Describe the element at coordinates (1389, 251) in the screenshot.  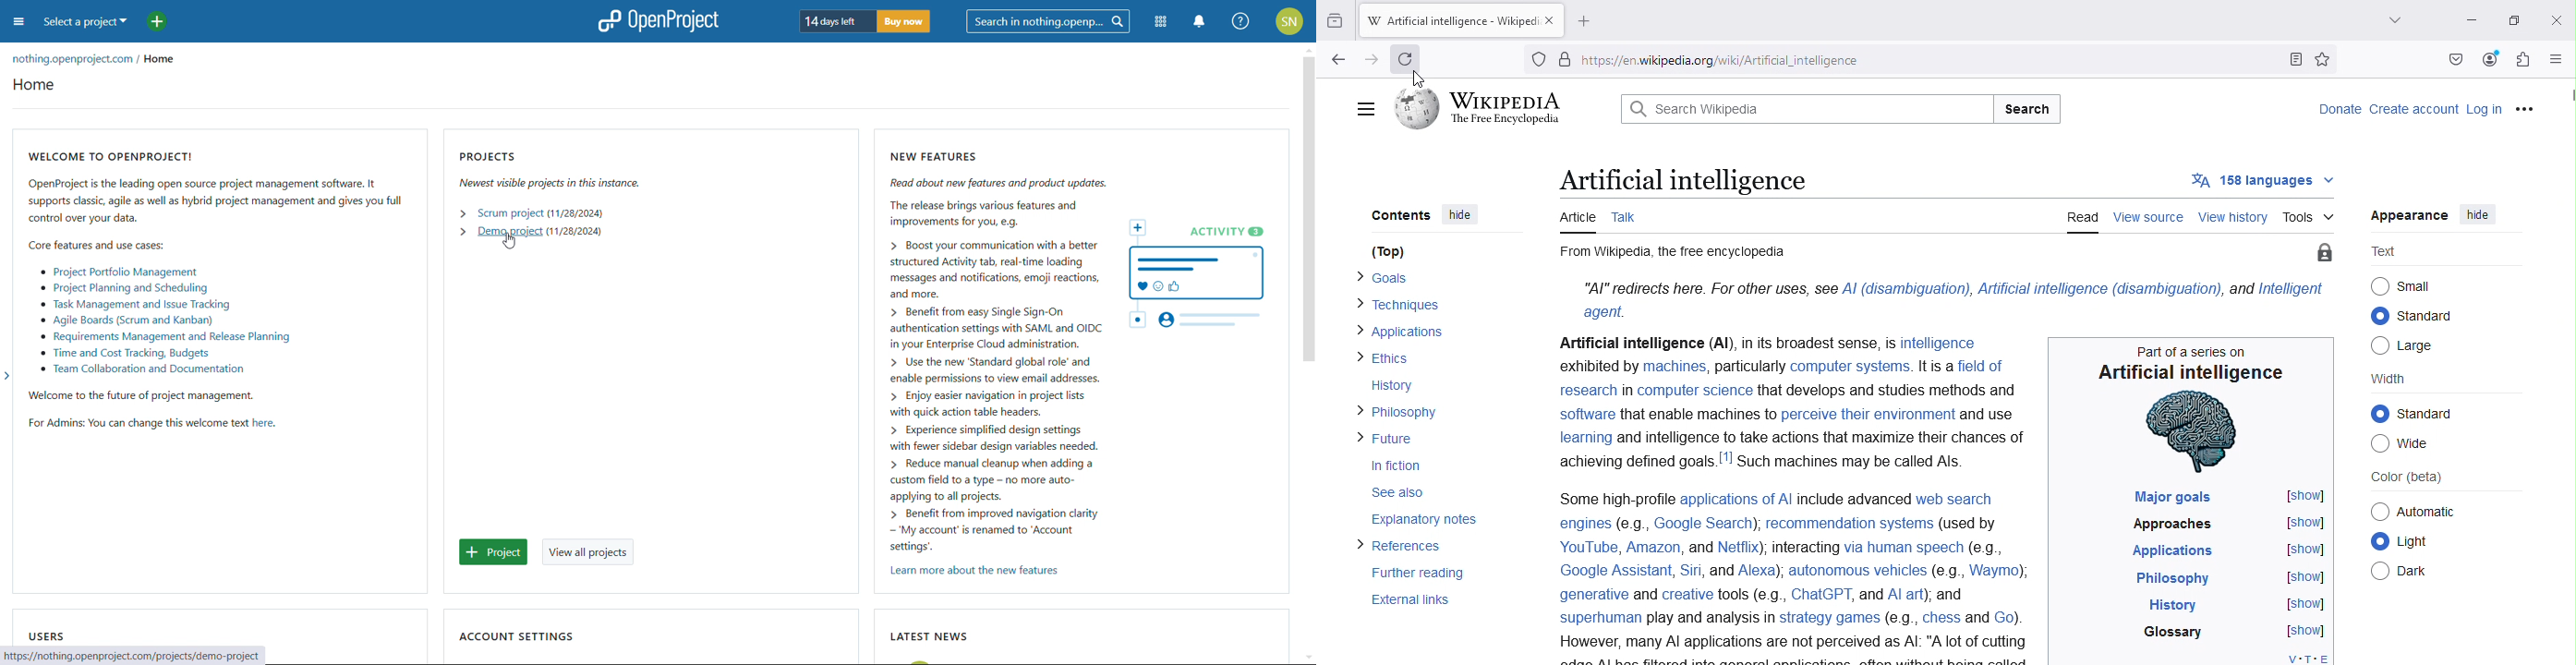
I see `(Top)` at that location.